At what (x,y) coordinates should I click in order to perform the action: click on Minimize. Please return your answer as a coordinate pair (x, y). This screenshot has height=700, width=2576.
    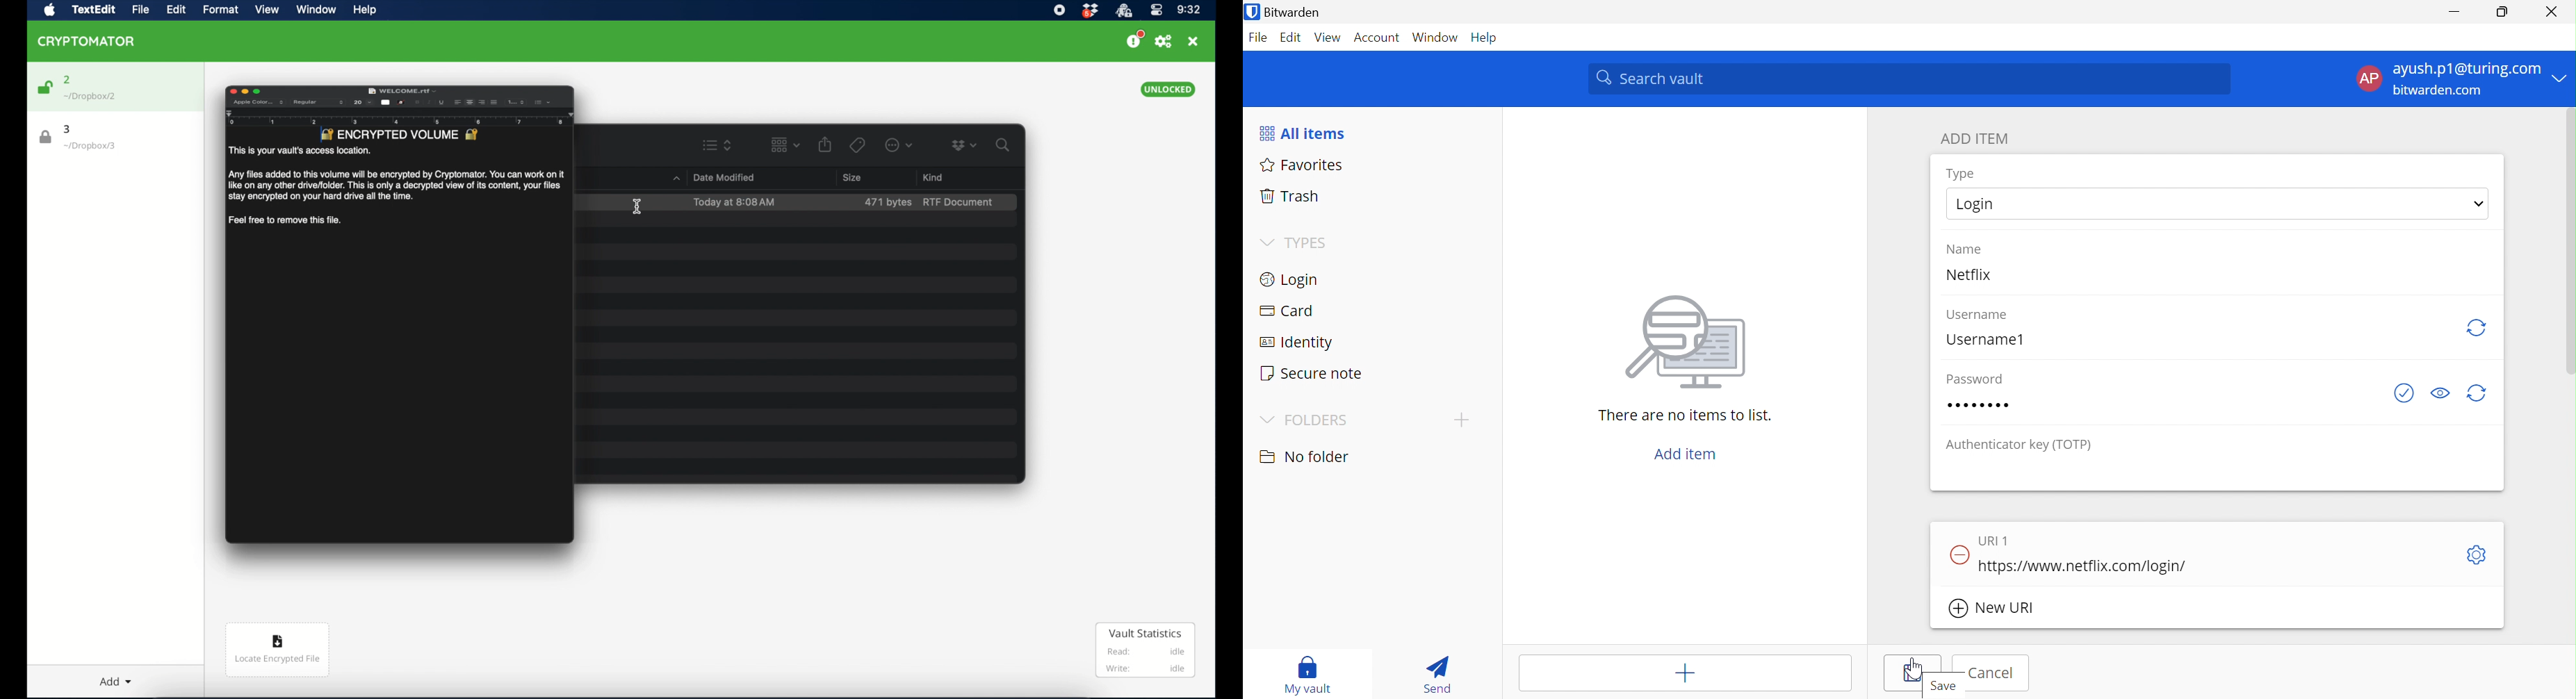
    Looking at the image, I should click on (2459, 13).